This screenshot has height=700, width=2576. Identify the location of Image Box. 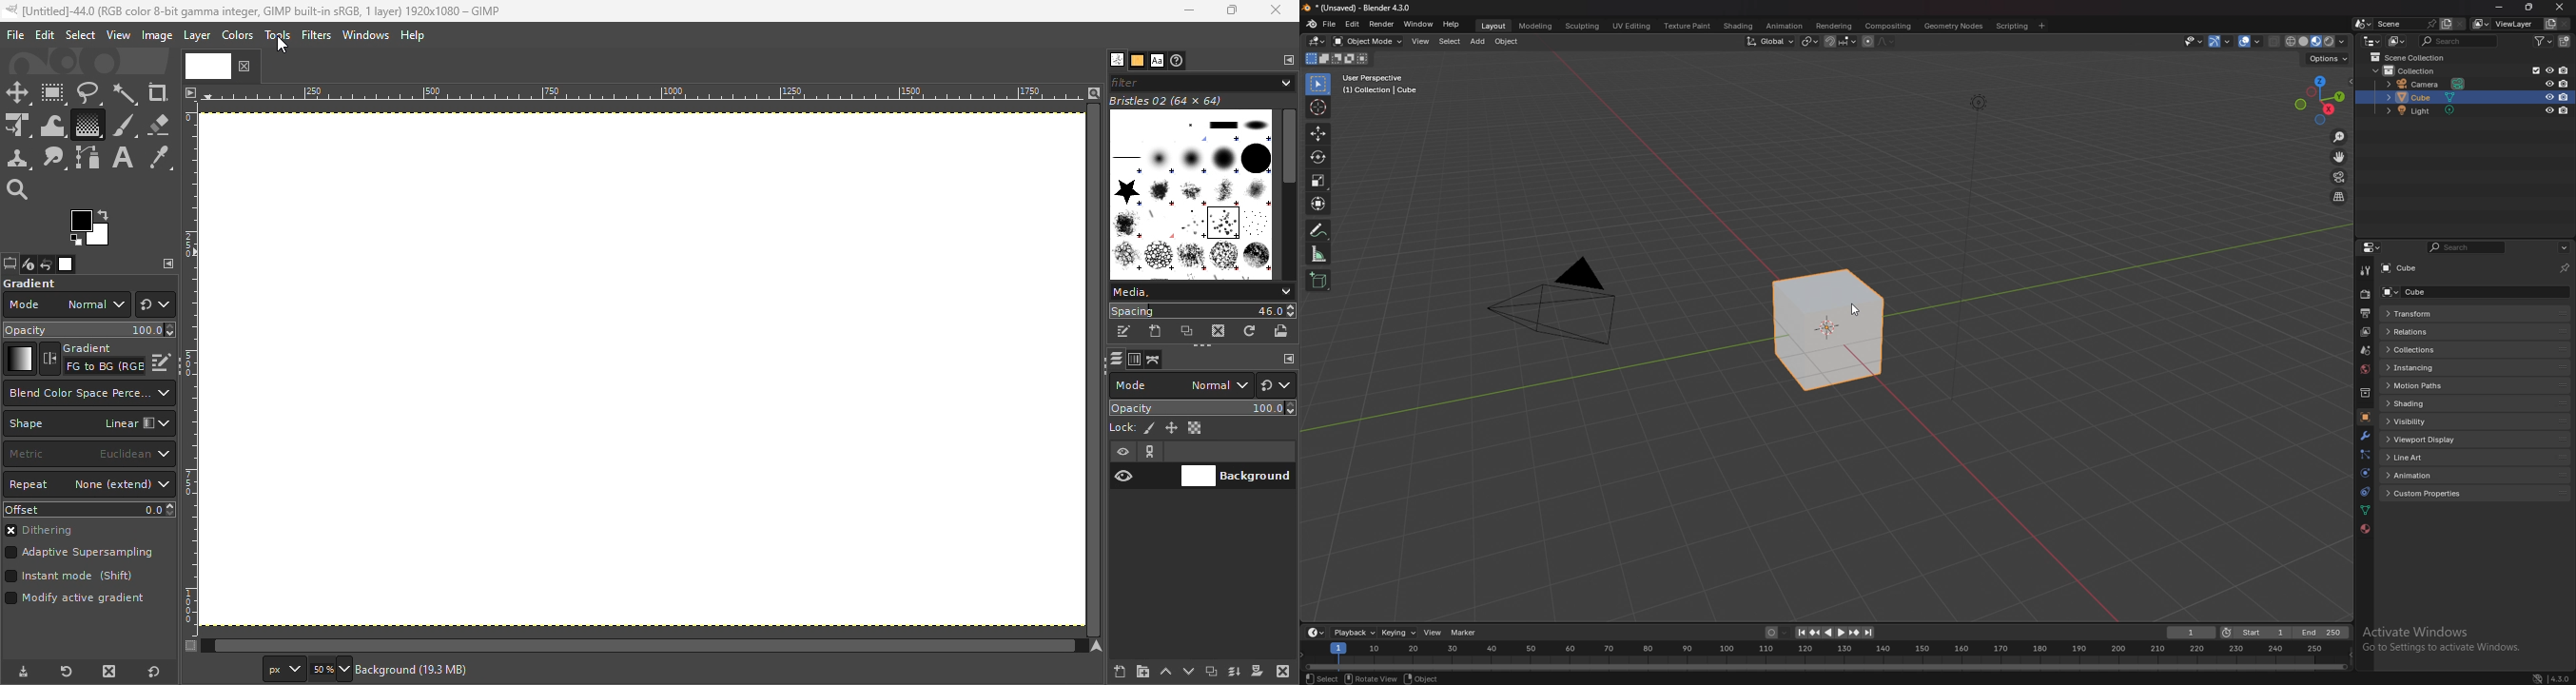
(1191, 187).